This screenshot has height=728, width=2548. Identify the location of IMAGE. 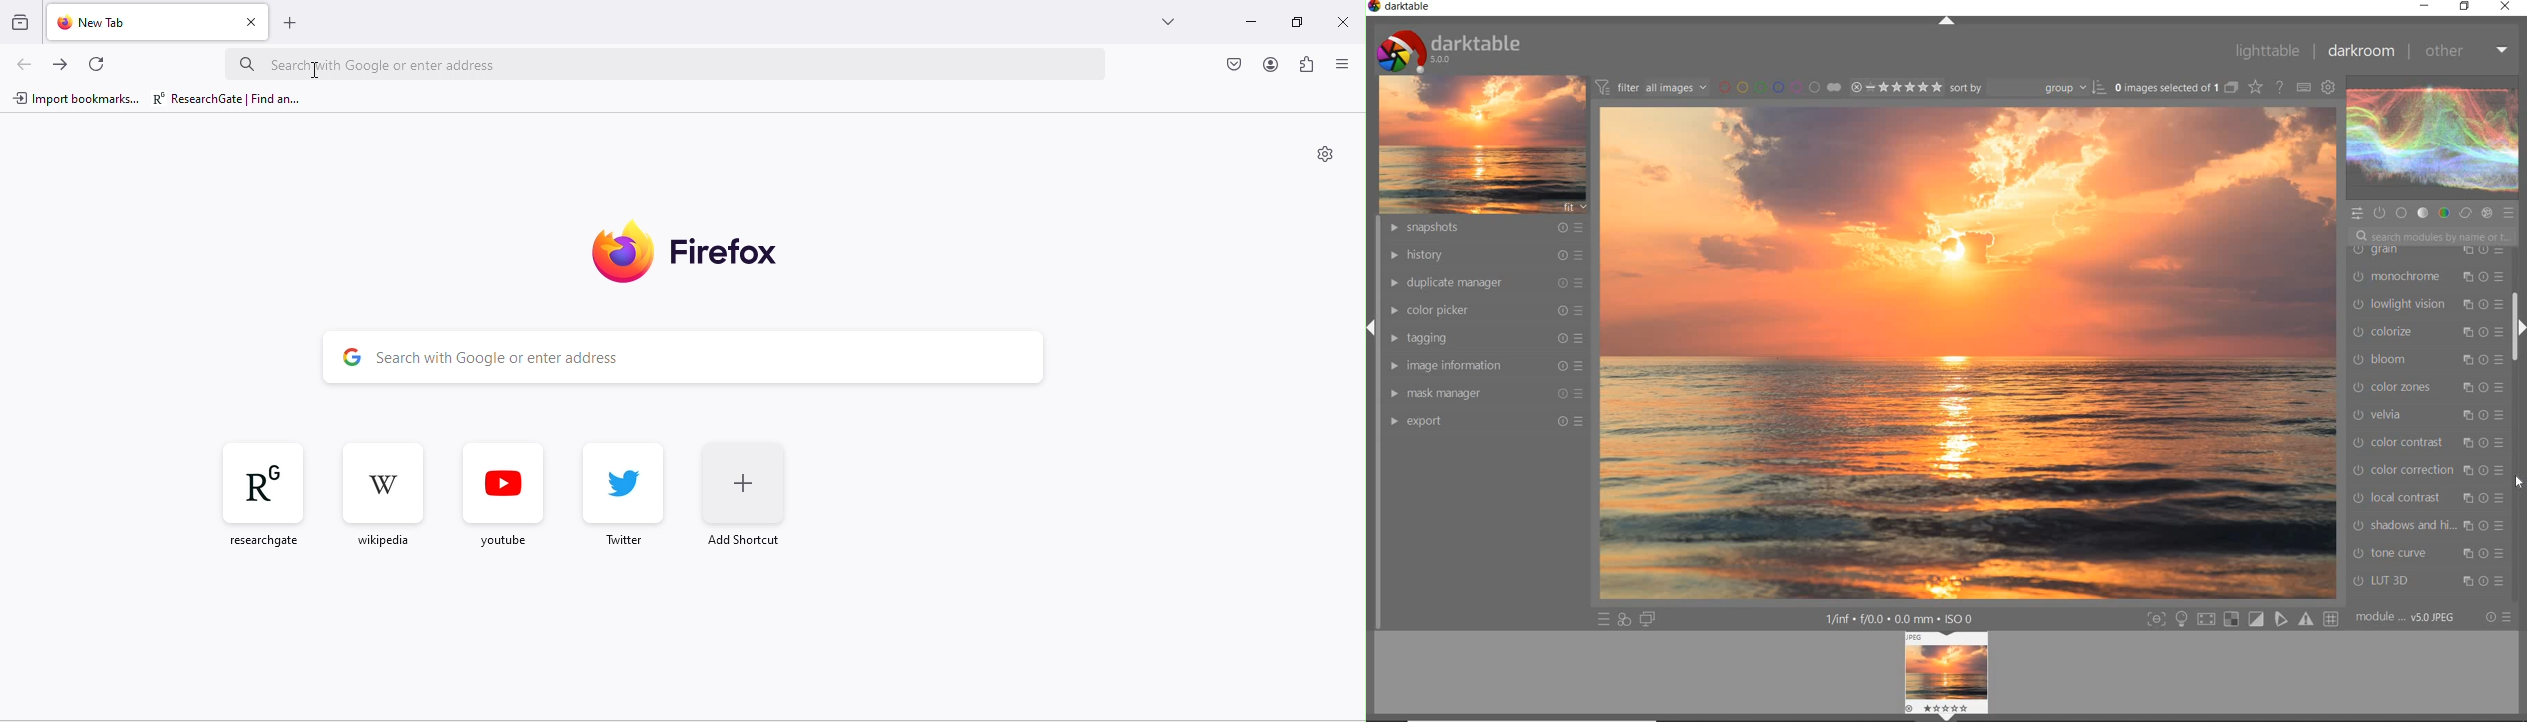
(1482, 143).